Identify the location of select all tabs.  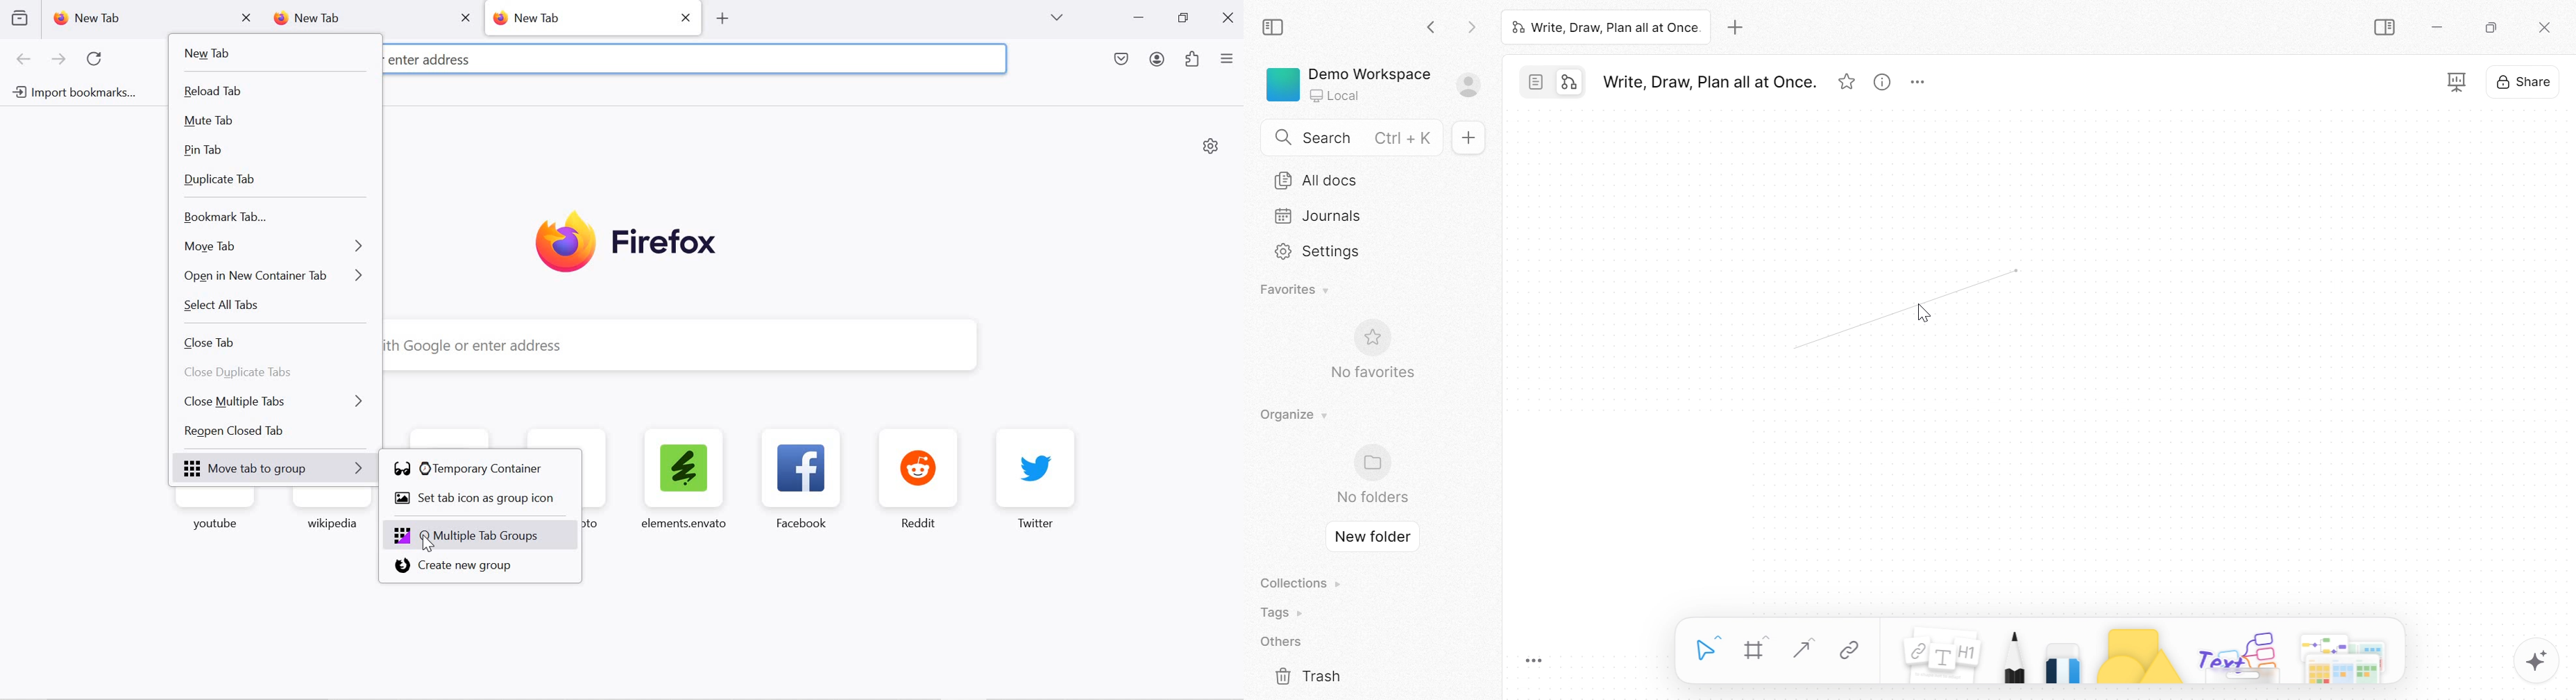
(274, 308).